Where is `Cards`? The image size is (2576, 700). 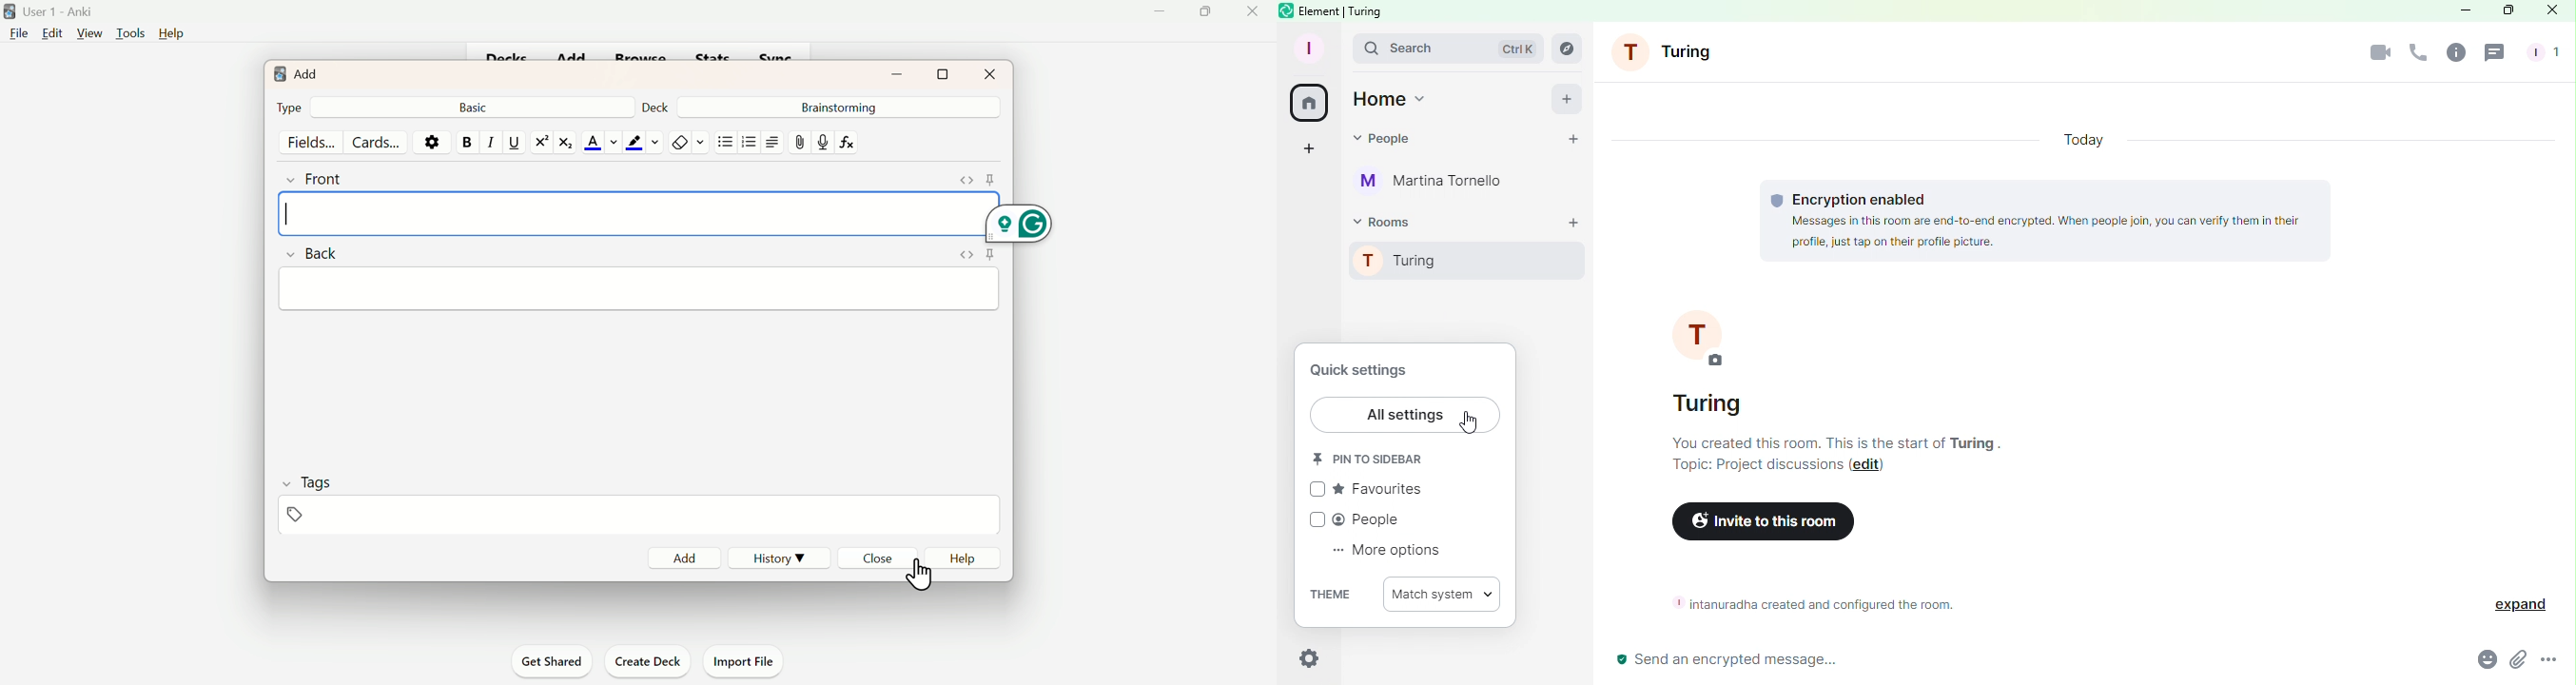
Cards is located at coordinates (376, 142).